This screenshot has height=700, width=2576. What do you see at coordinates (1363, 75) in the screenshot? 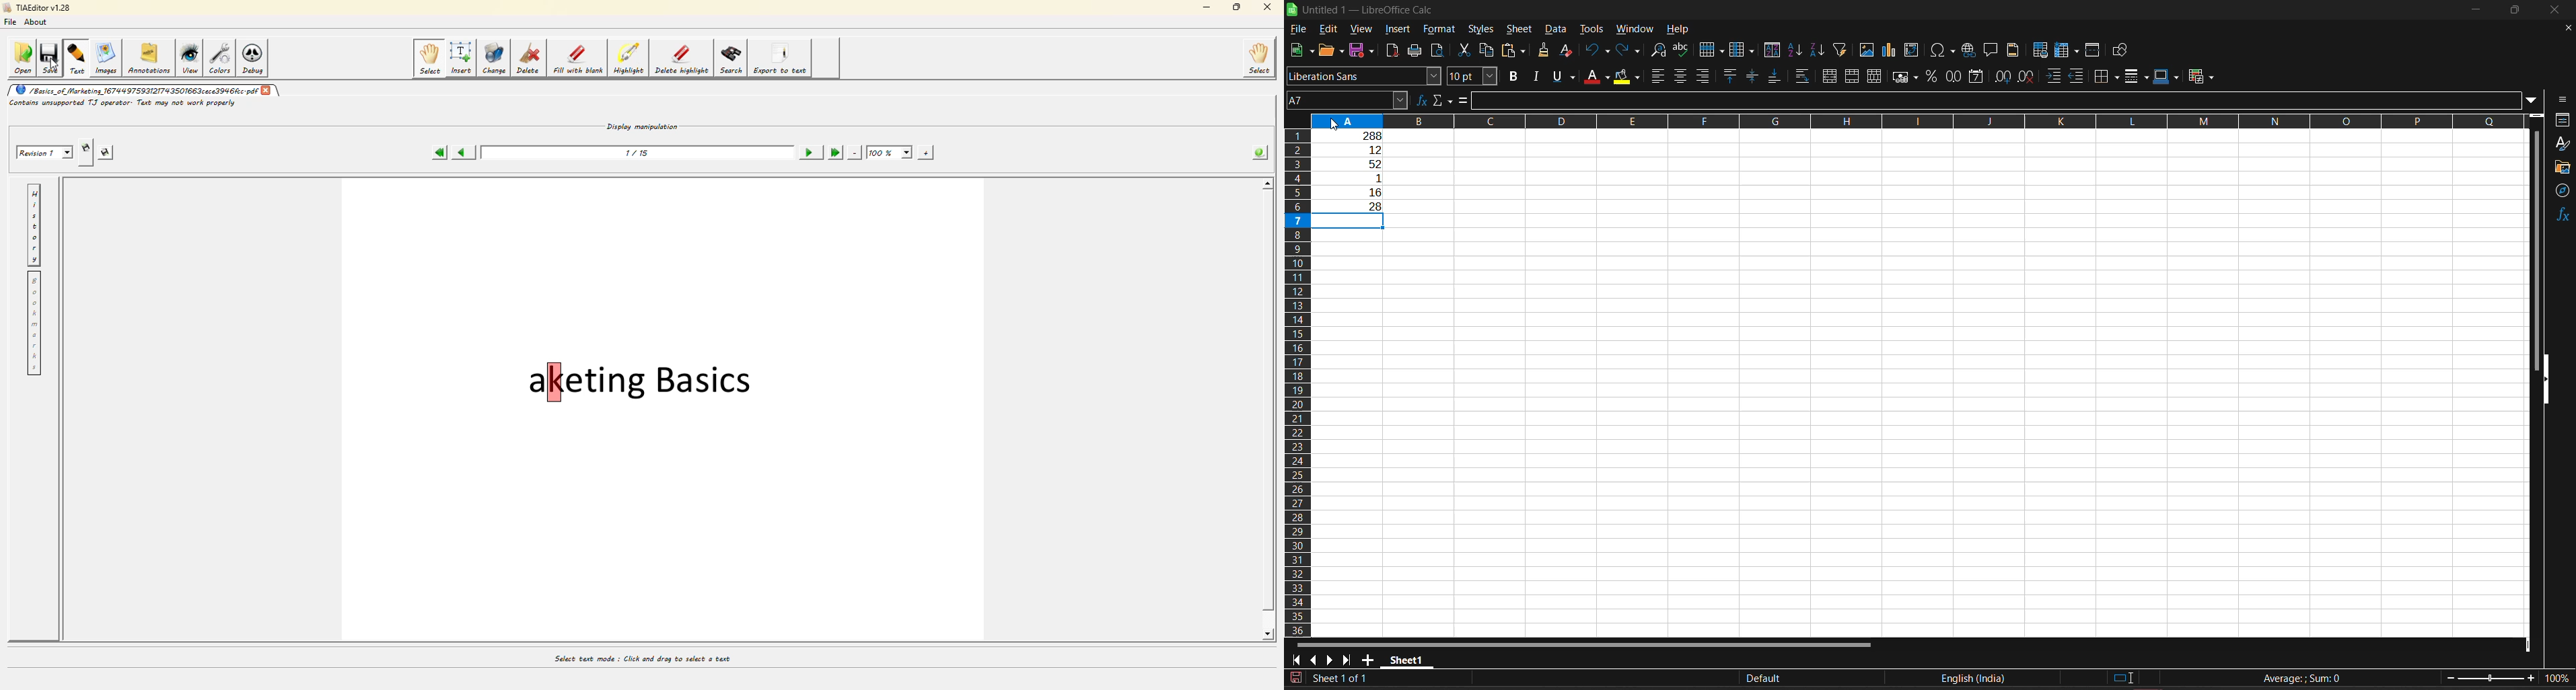
I see `font name` at bounding box center [1363, 75].